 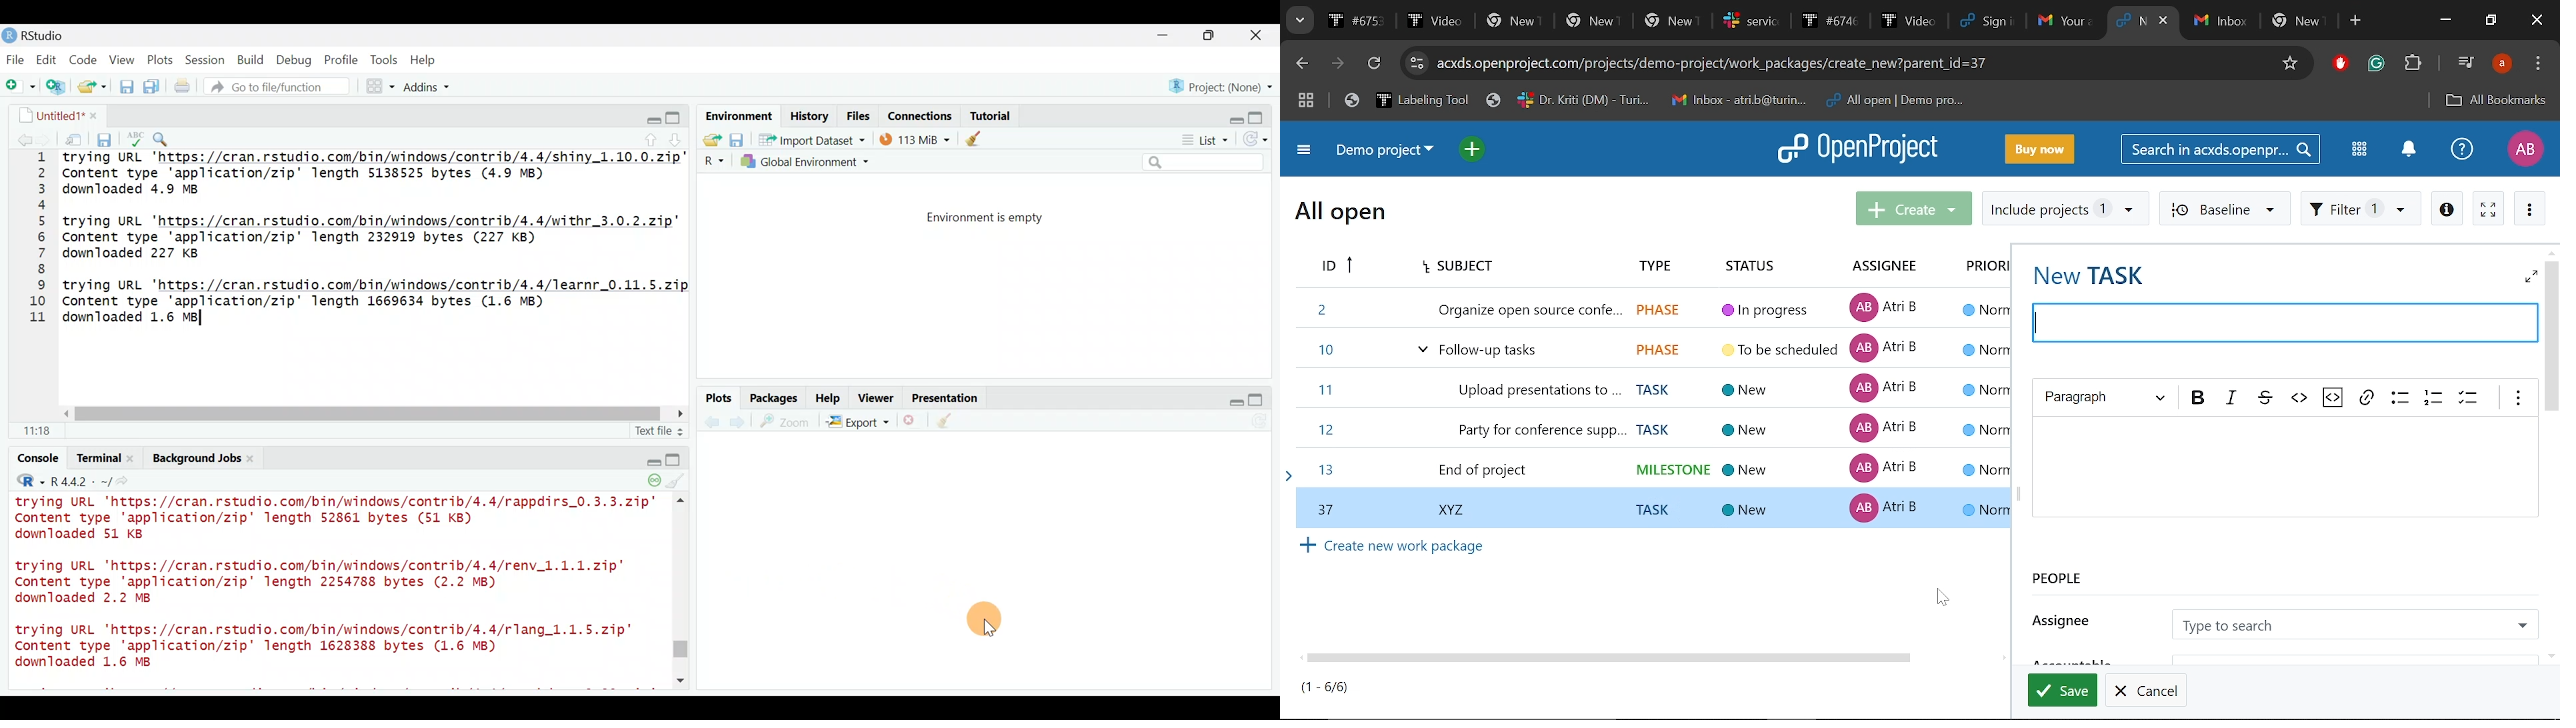 I want to click on New file, so click(x=19, y=87).